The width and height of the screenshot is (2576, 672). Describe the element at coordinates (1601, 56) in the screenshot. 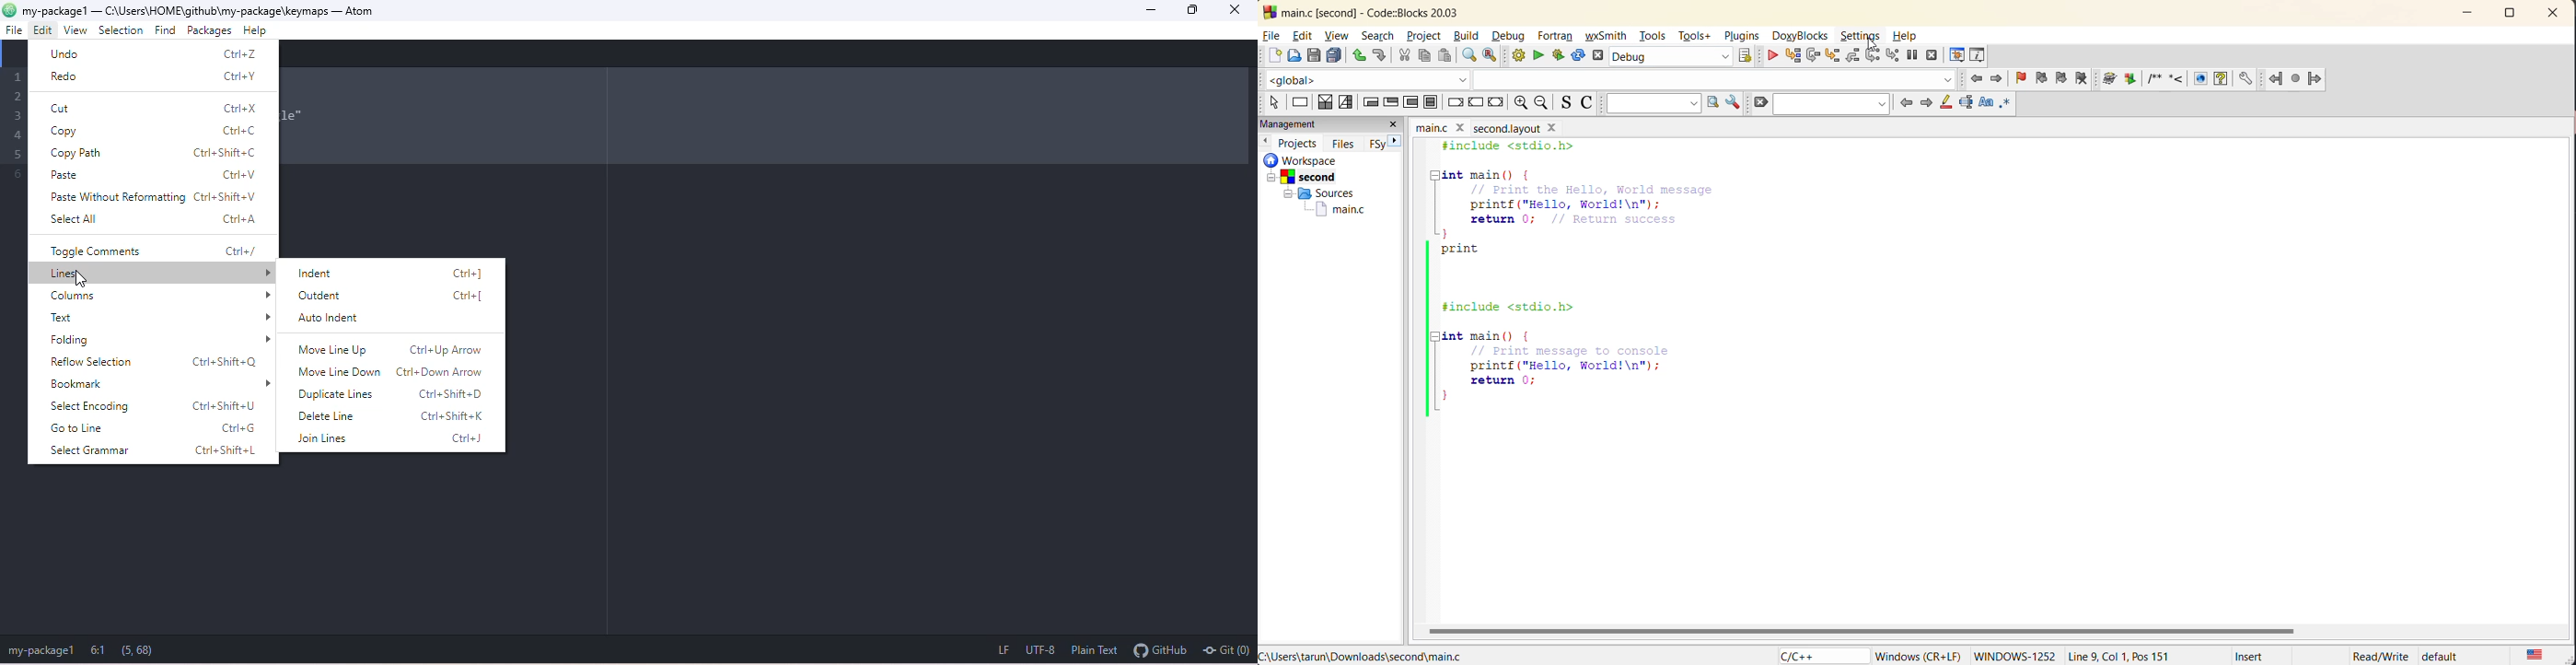

I see `abort` at that location.